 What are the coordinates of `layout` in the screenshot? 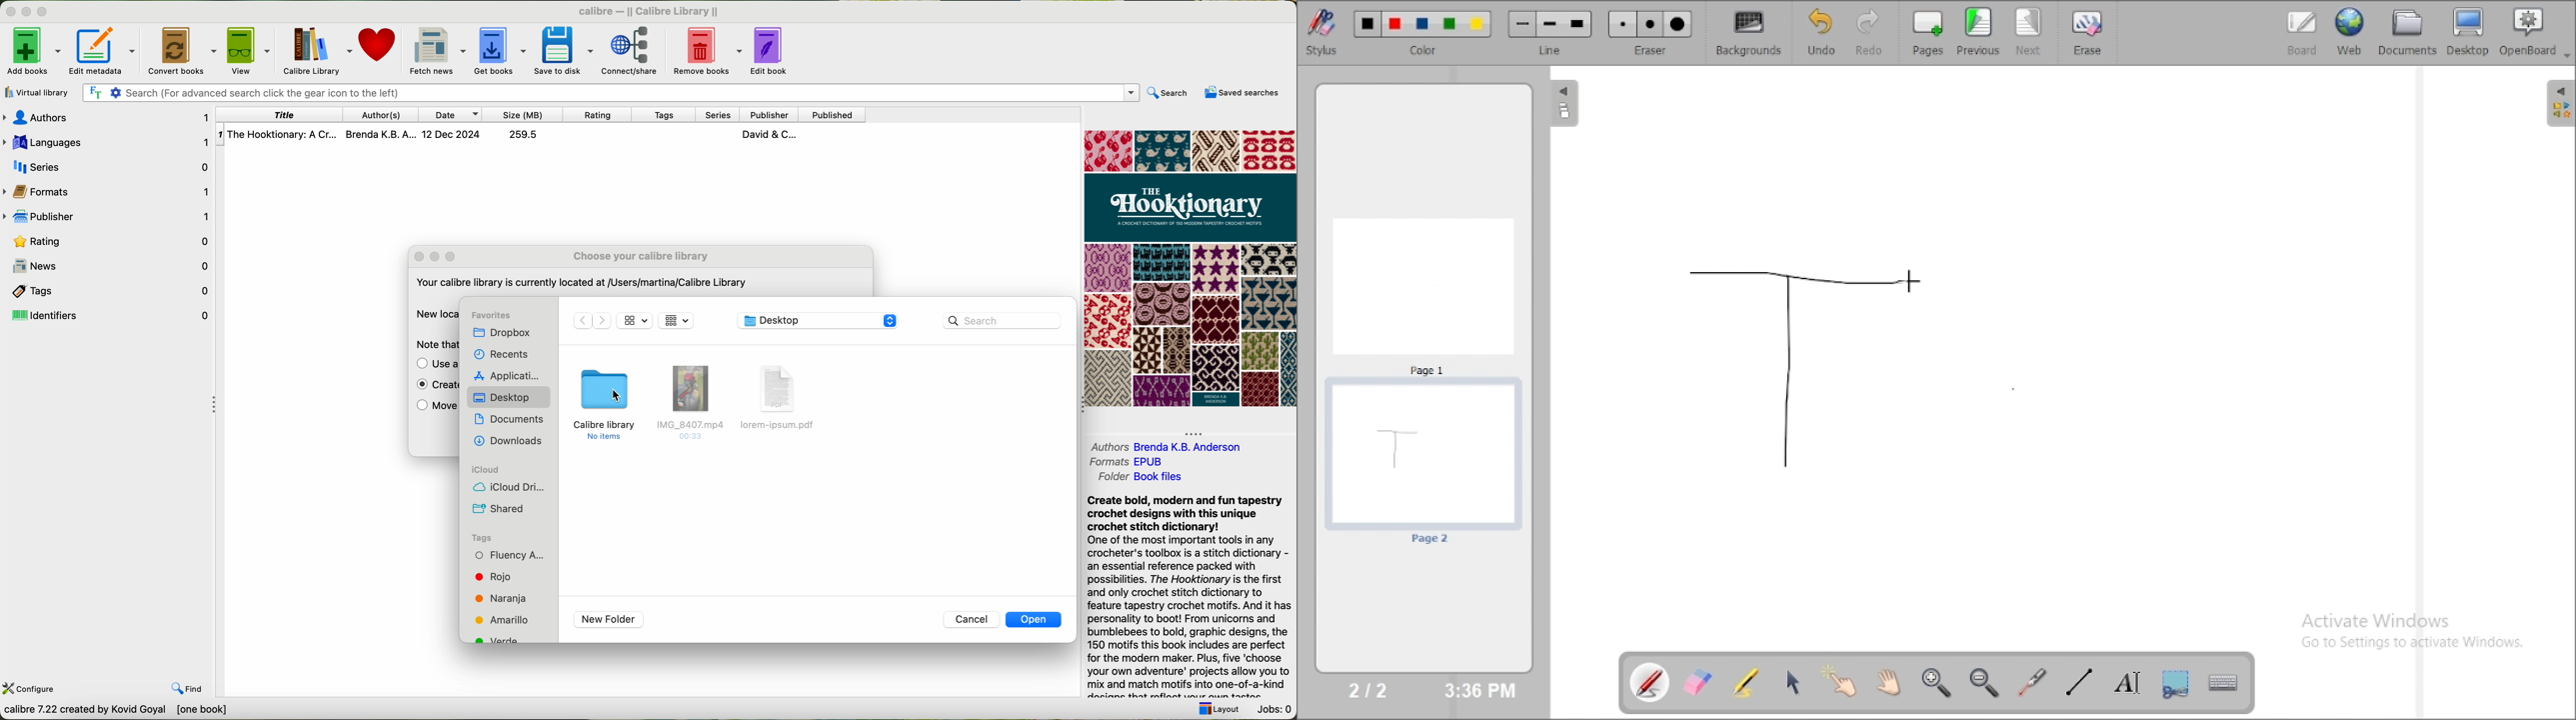 It's located at (1222, 710).